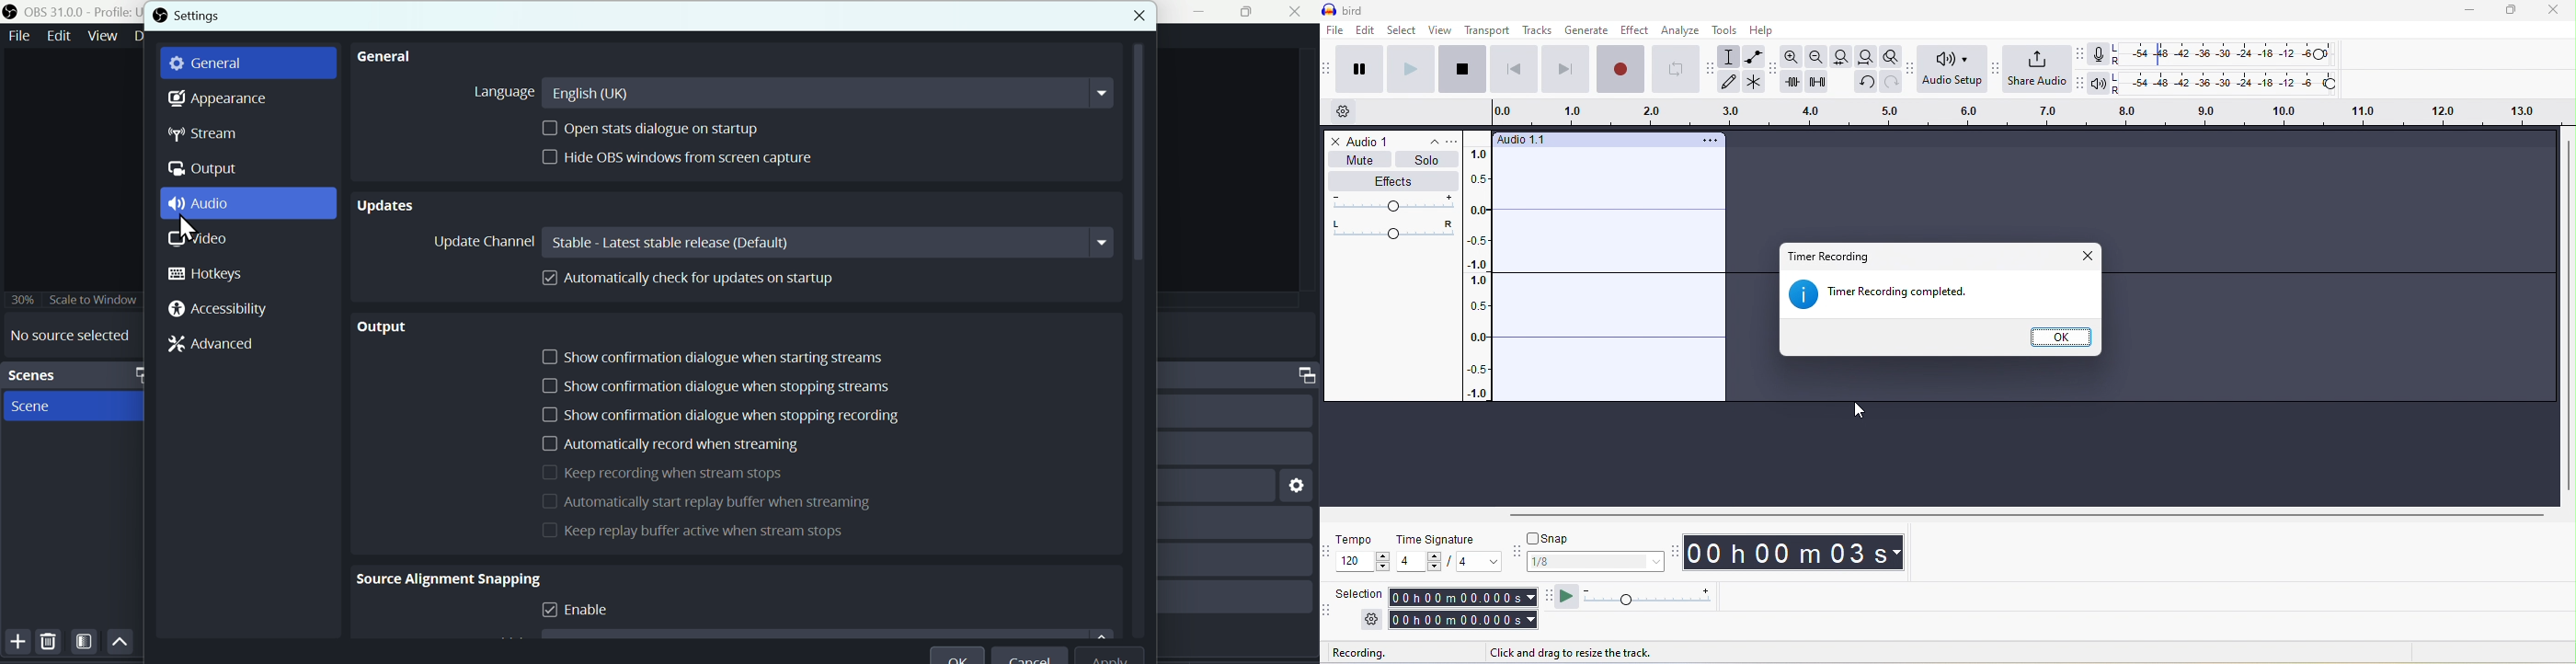 The image size is (2576, 672). What do you see at coordinates (1891, 54) in the screenshot?
I see `zoom toggle` at bounding box center [1891, 54].